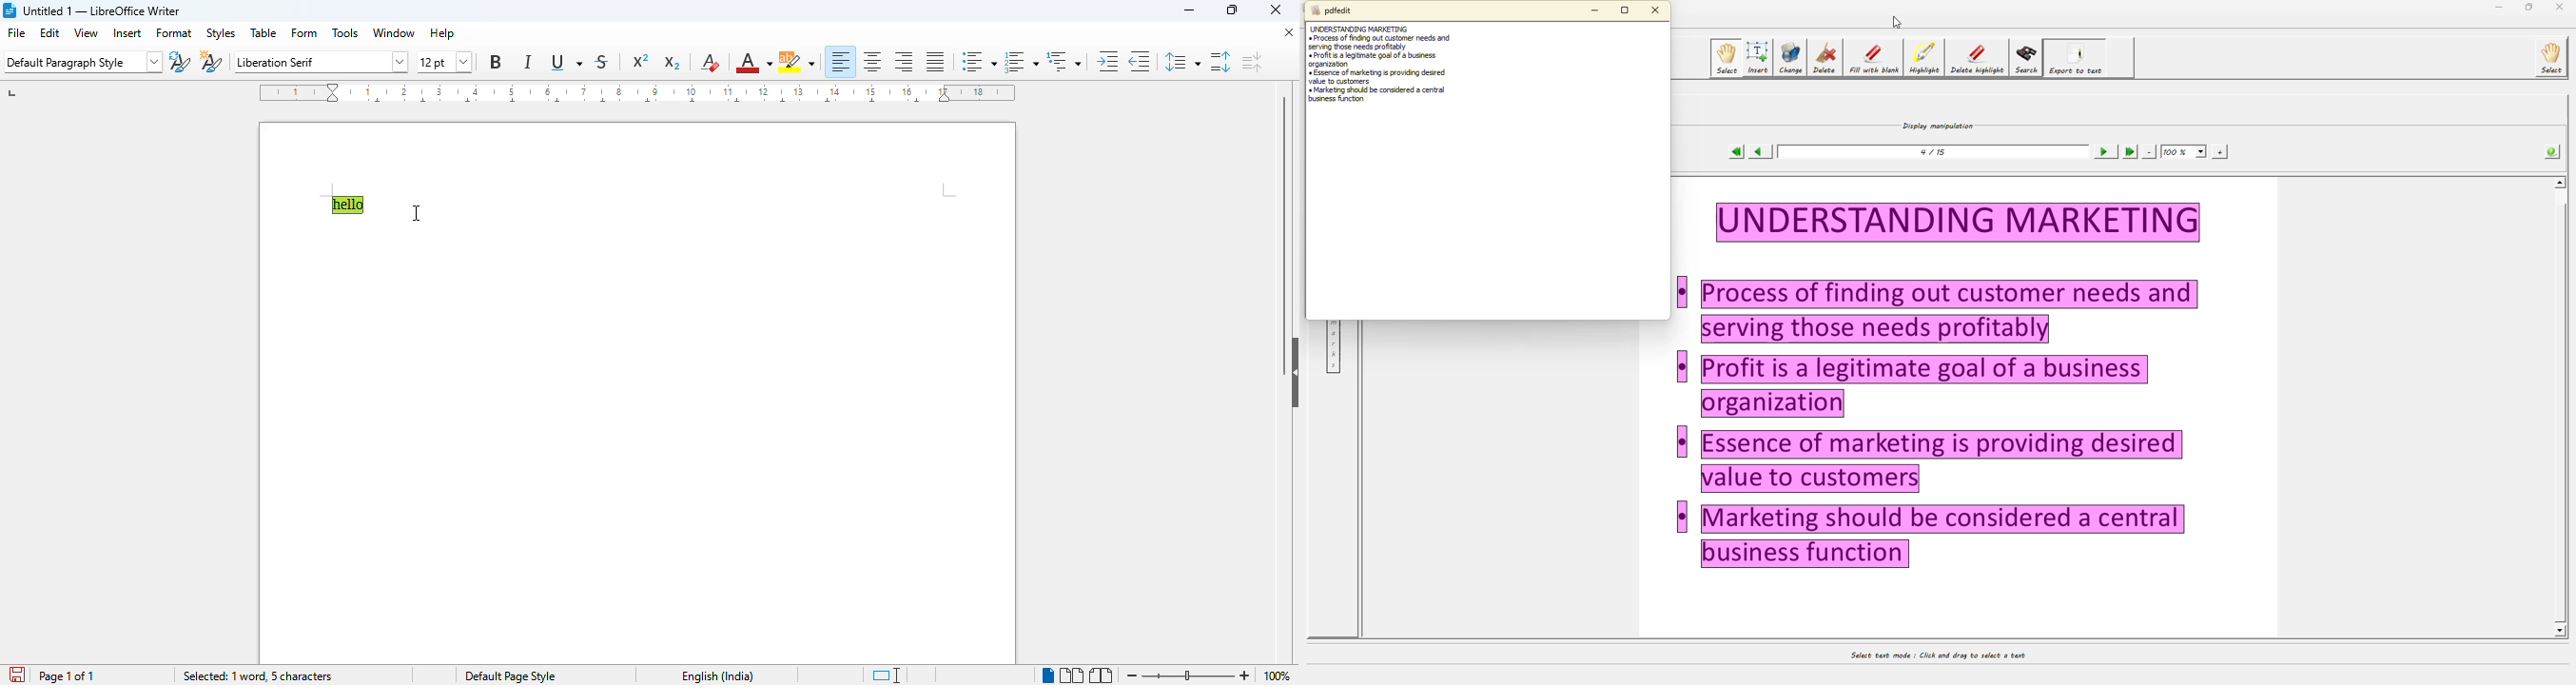 The width and height of the screenshot is (2576, 700). What do you see at coordinates (1048, 675) in the screenshot?
I see `single-page view` at bounding box center [1048, 675].